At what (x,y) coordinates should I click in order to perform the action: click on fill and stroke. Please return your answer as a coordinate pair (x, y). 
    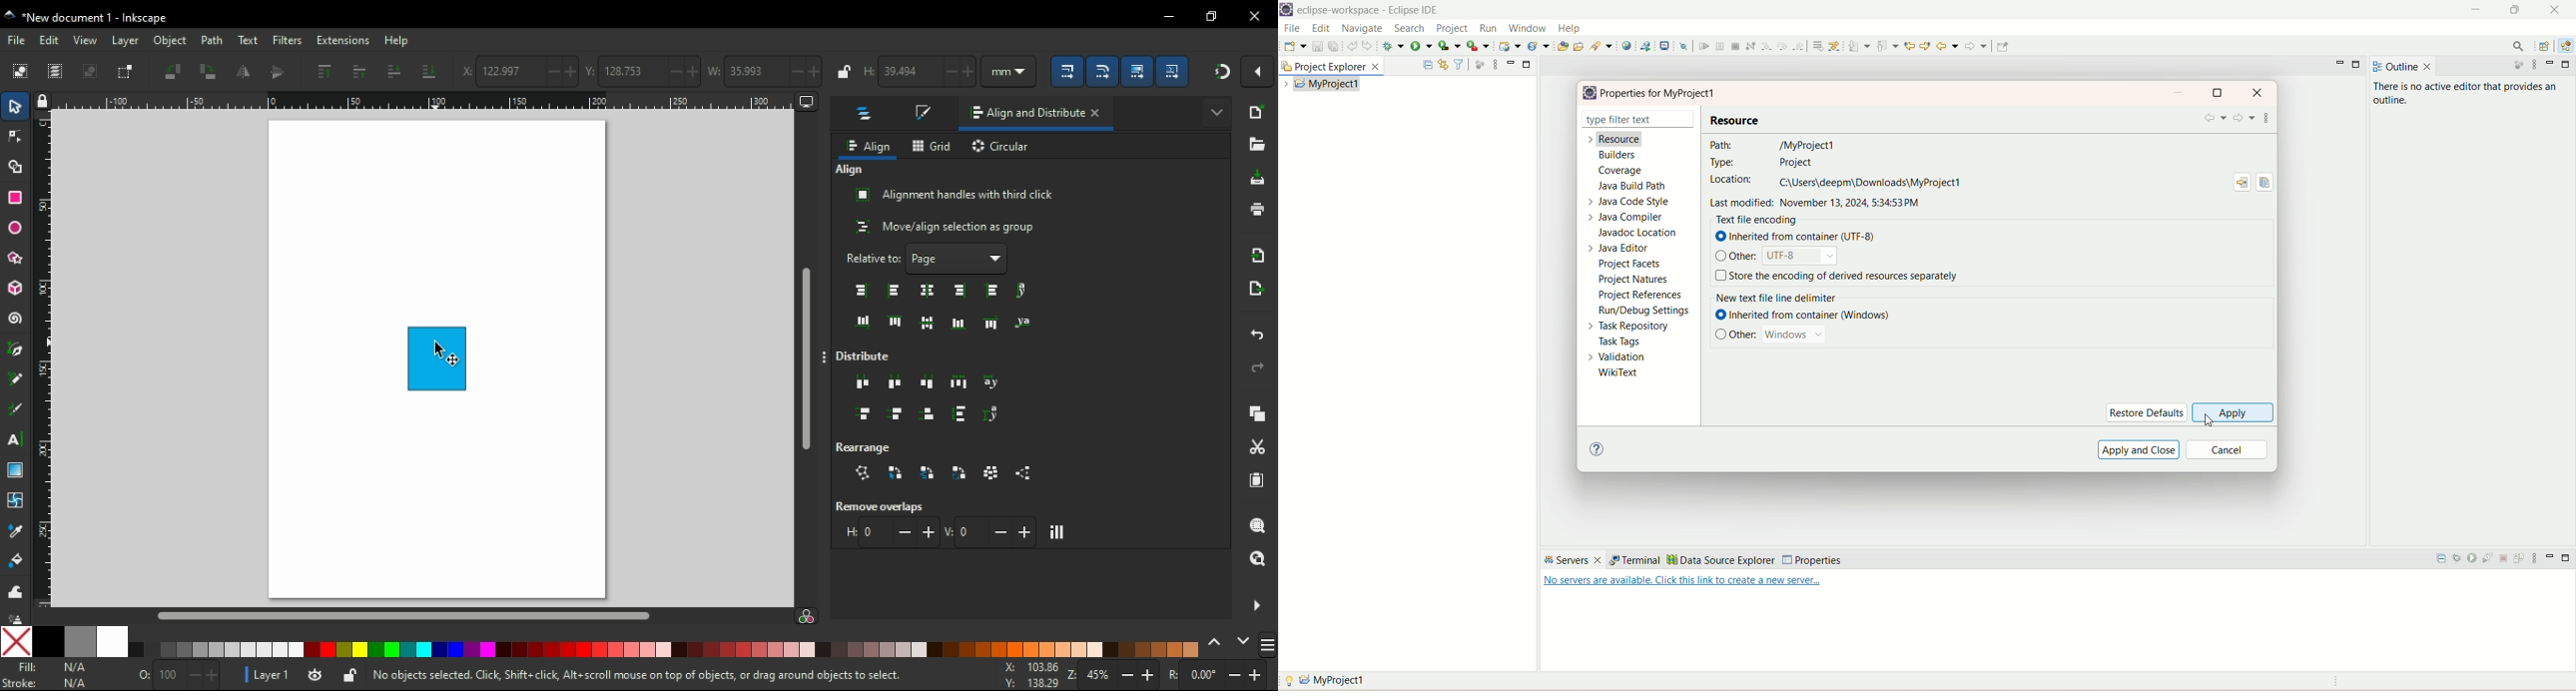
    Looking at the image, I should click on (922, 114).